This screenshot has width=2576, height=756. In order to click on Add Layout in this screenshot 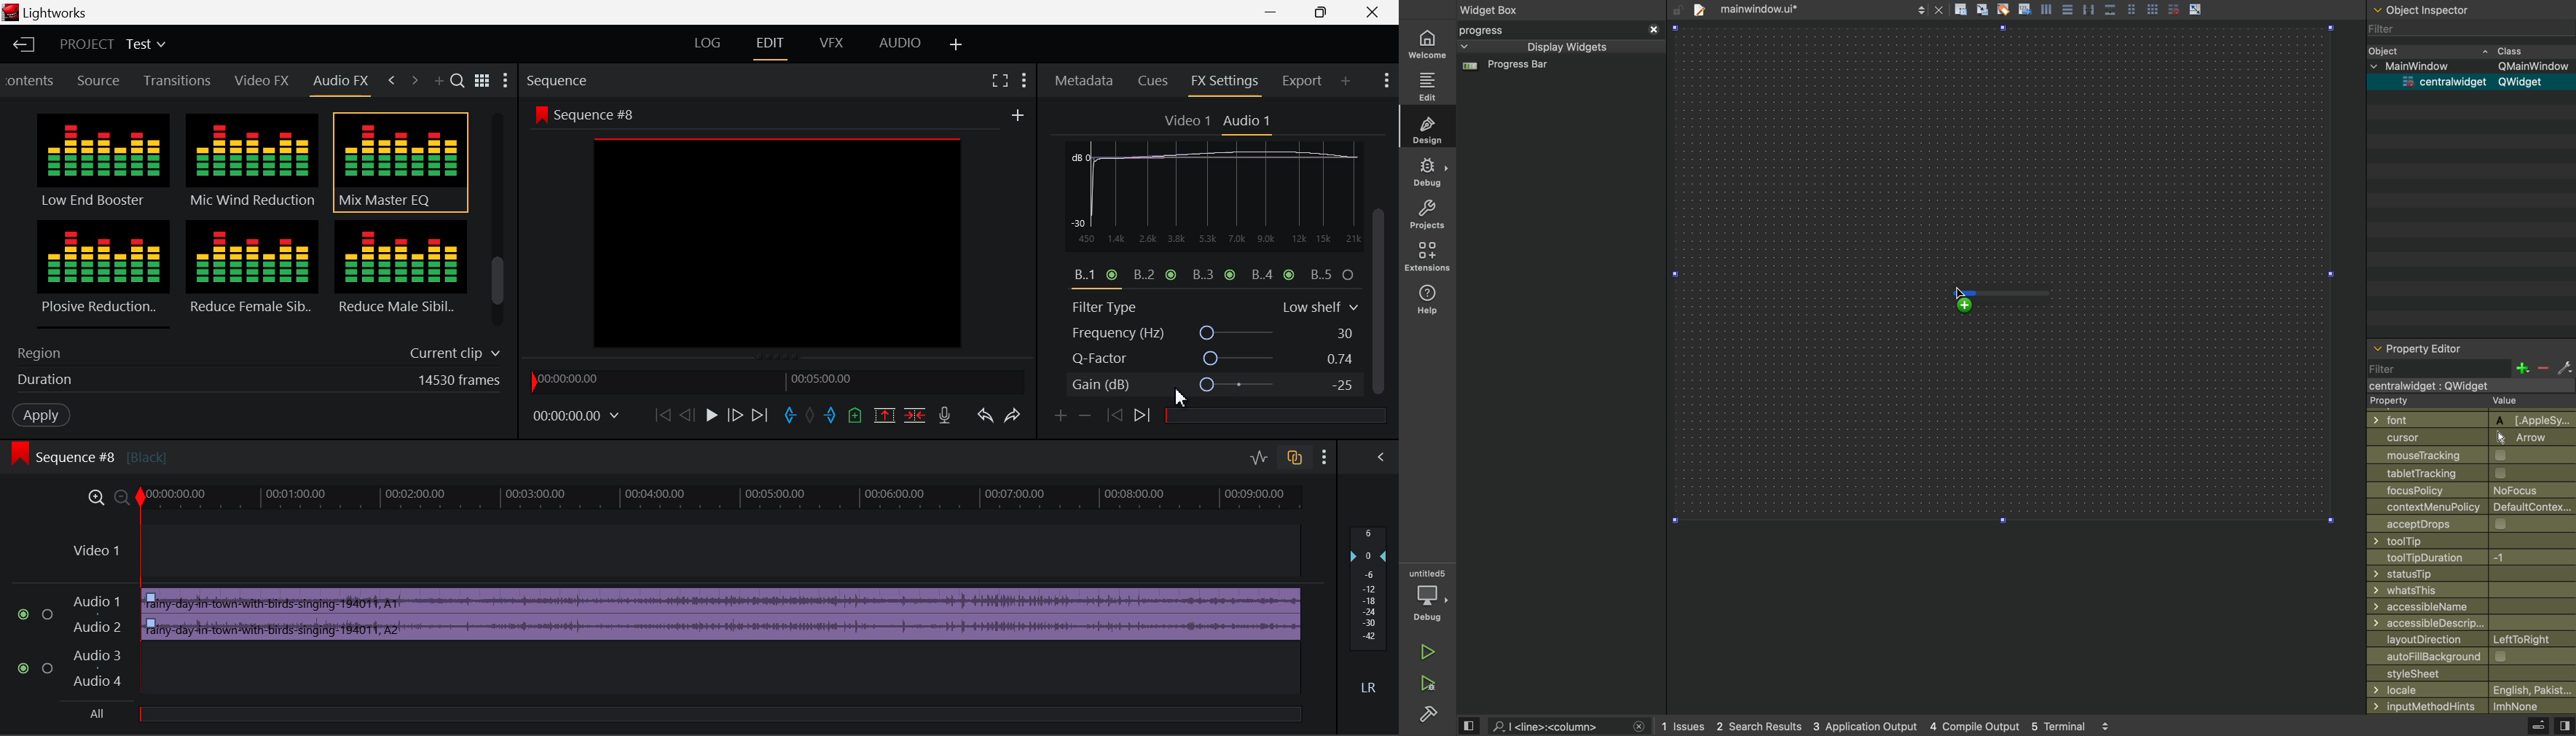, I will do `click(954, 44)`.